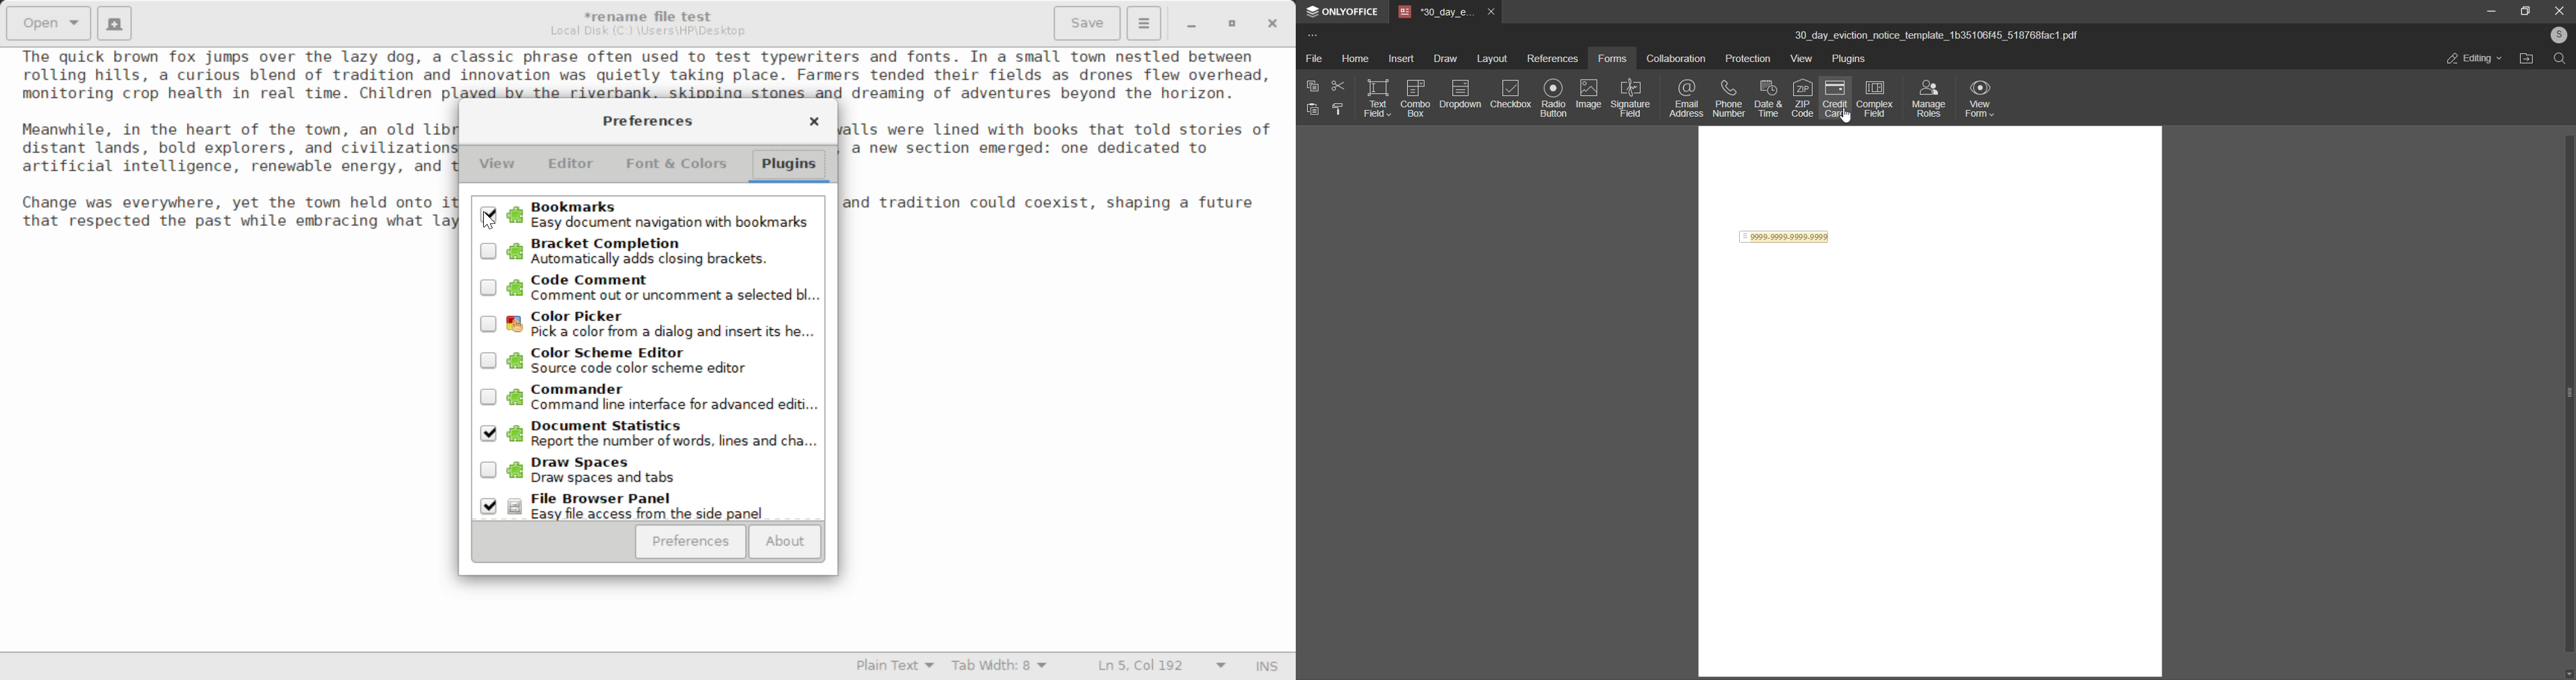 The width and height of the screenshot is (2576, 700). Describe the element at coordinates (1398, 58) in the screenshot. I see `insert` at that location.